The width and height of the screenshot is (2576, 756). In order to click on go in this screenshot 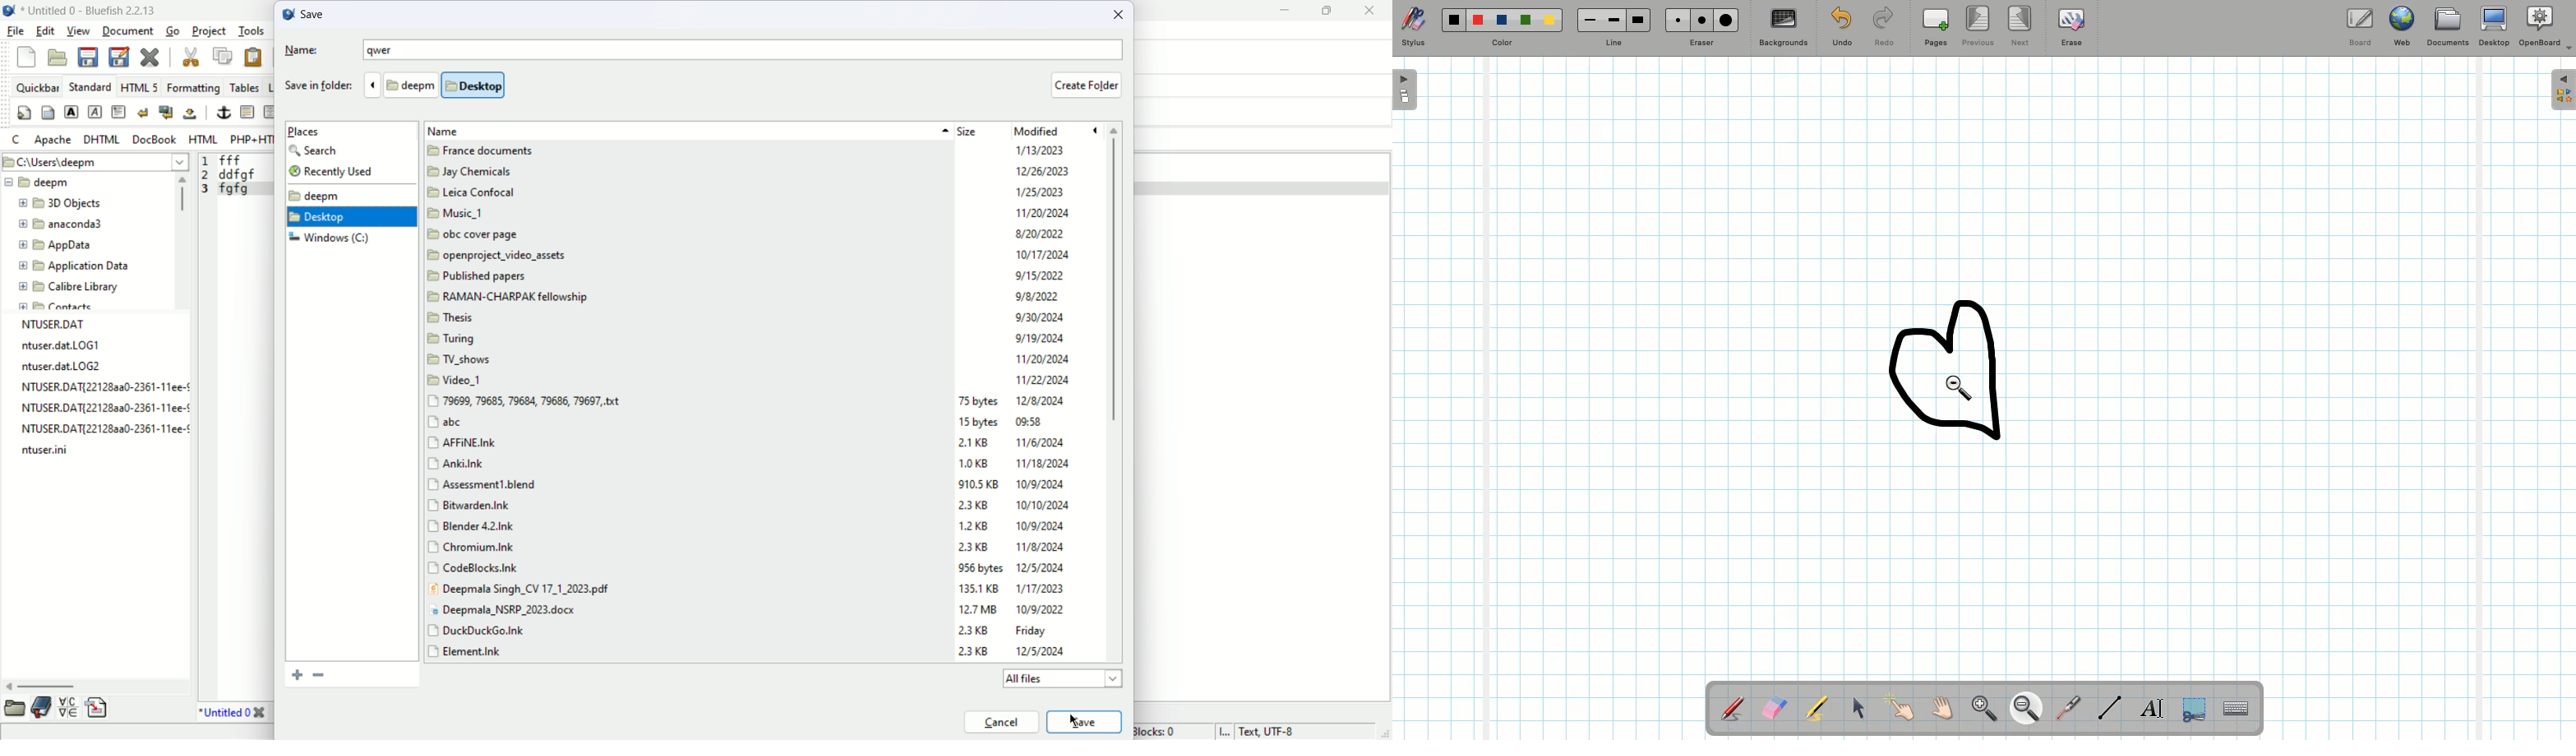, I will do `click(172, 31)`.